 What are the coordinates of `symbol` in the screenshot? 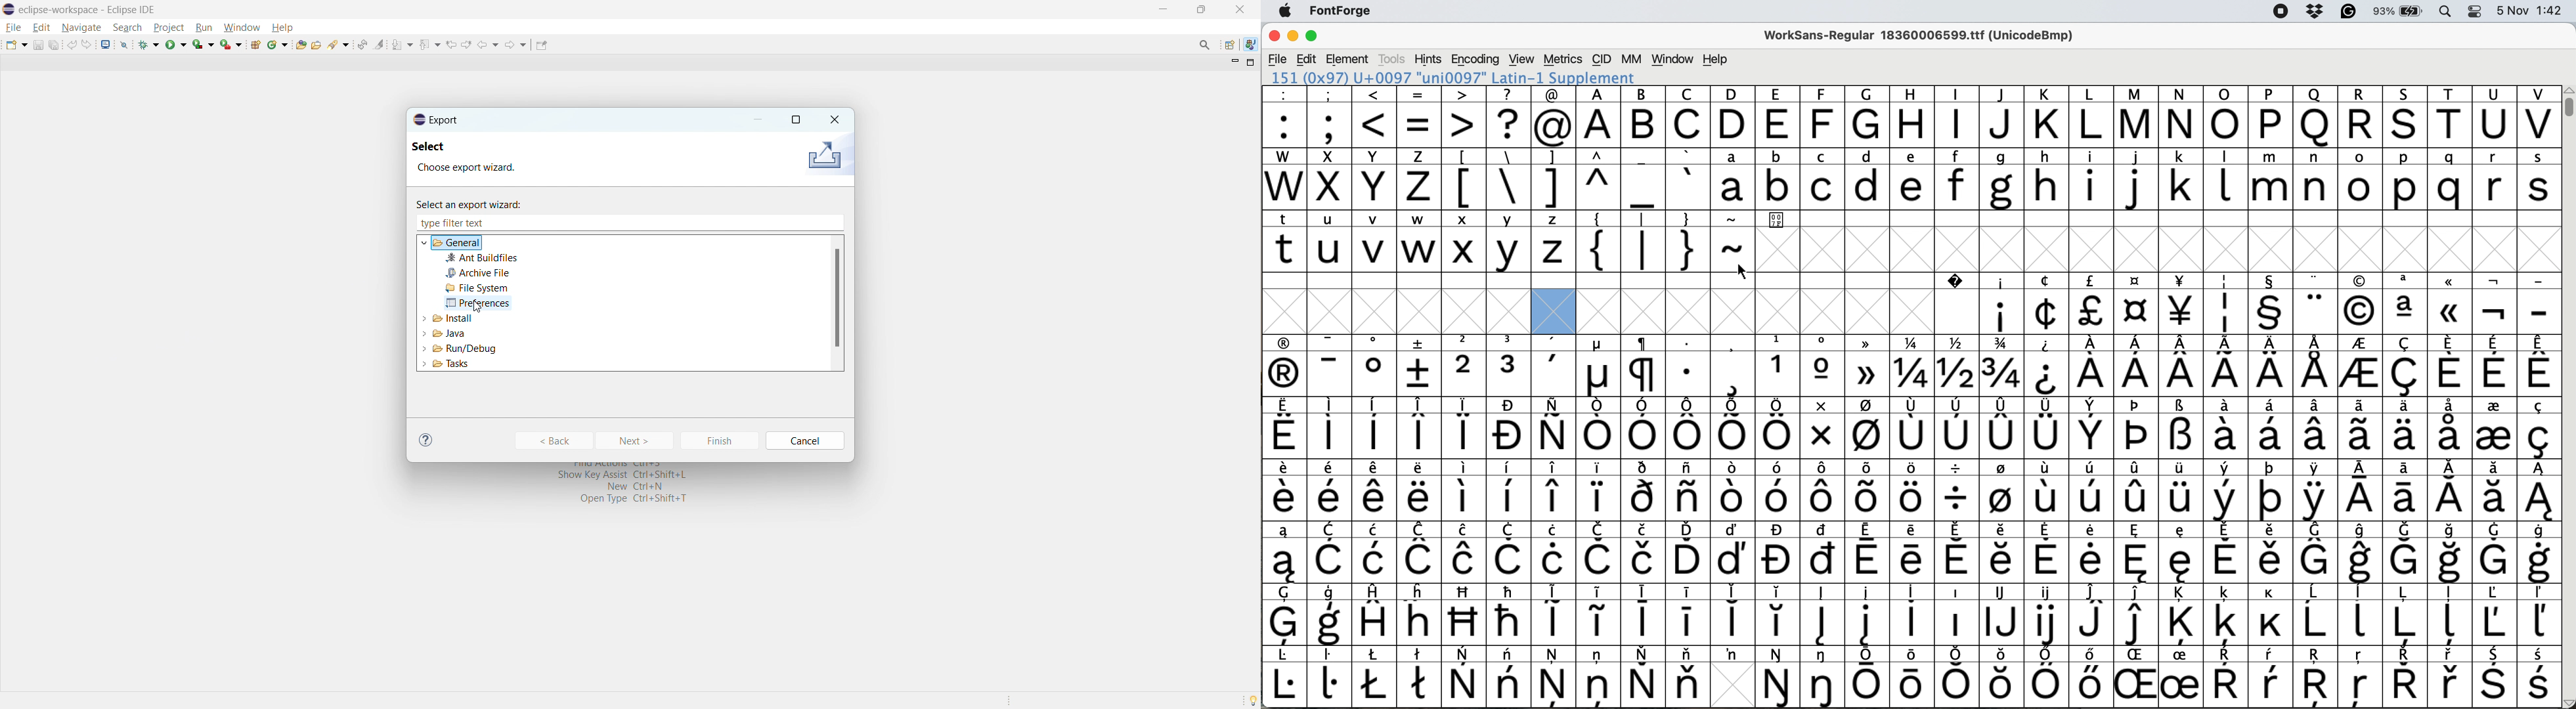 It's located at (2493, 427).